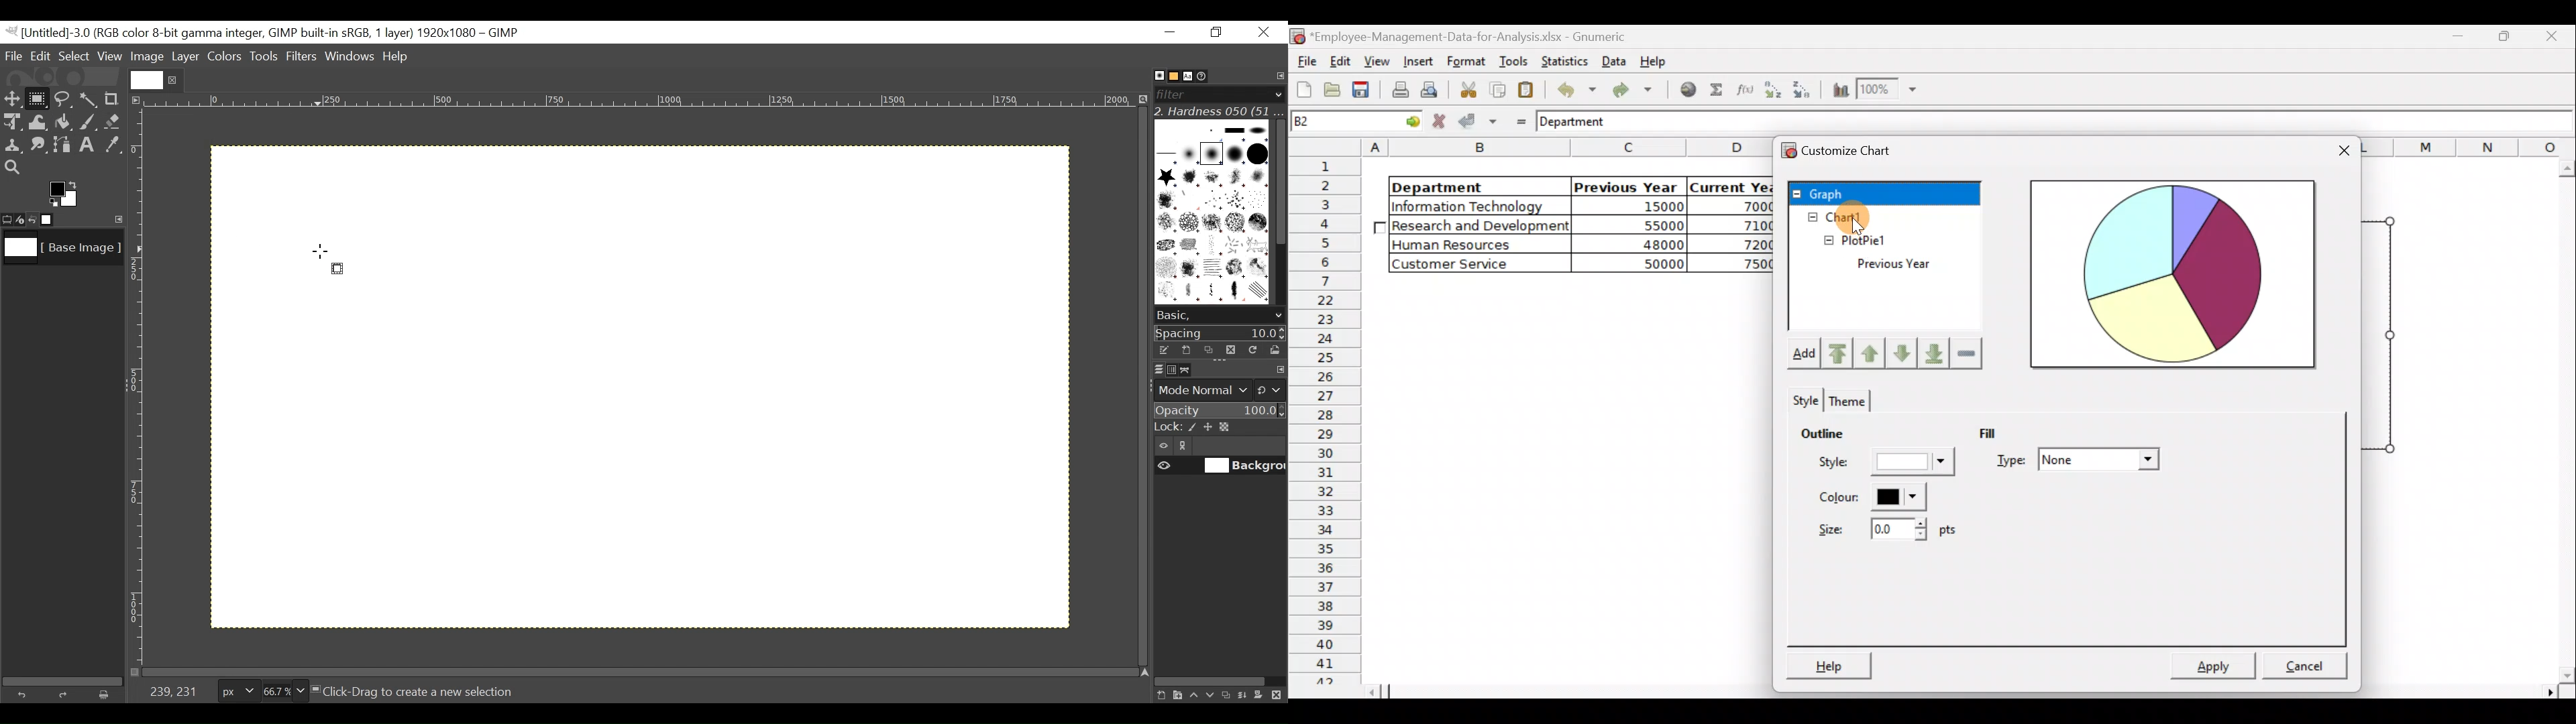  Describe the element at coordinates (1644, 262) in the screenshot. I see `50000` at that location.